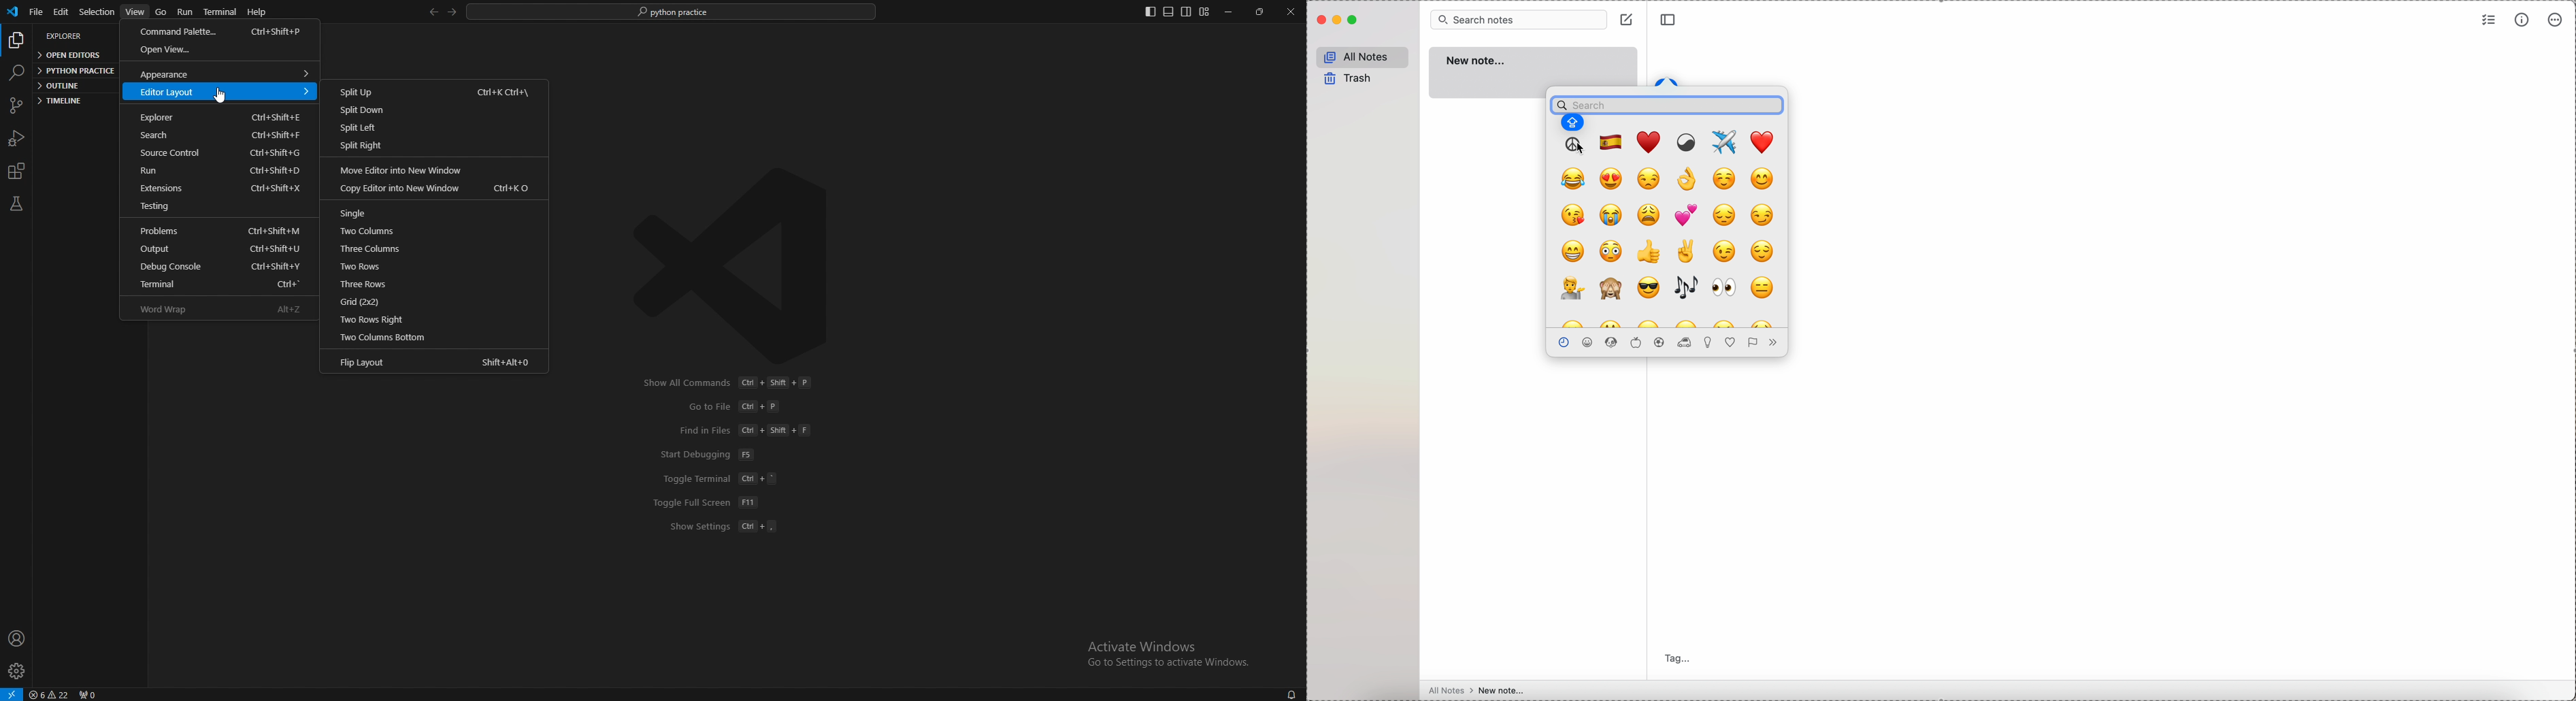 This screenshot has width=2576, height=728. What do you see at coordinates (432, 12) in the screenshot?
I see `back` at bounding box center [432, 12].